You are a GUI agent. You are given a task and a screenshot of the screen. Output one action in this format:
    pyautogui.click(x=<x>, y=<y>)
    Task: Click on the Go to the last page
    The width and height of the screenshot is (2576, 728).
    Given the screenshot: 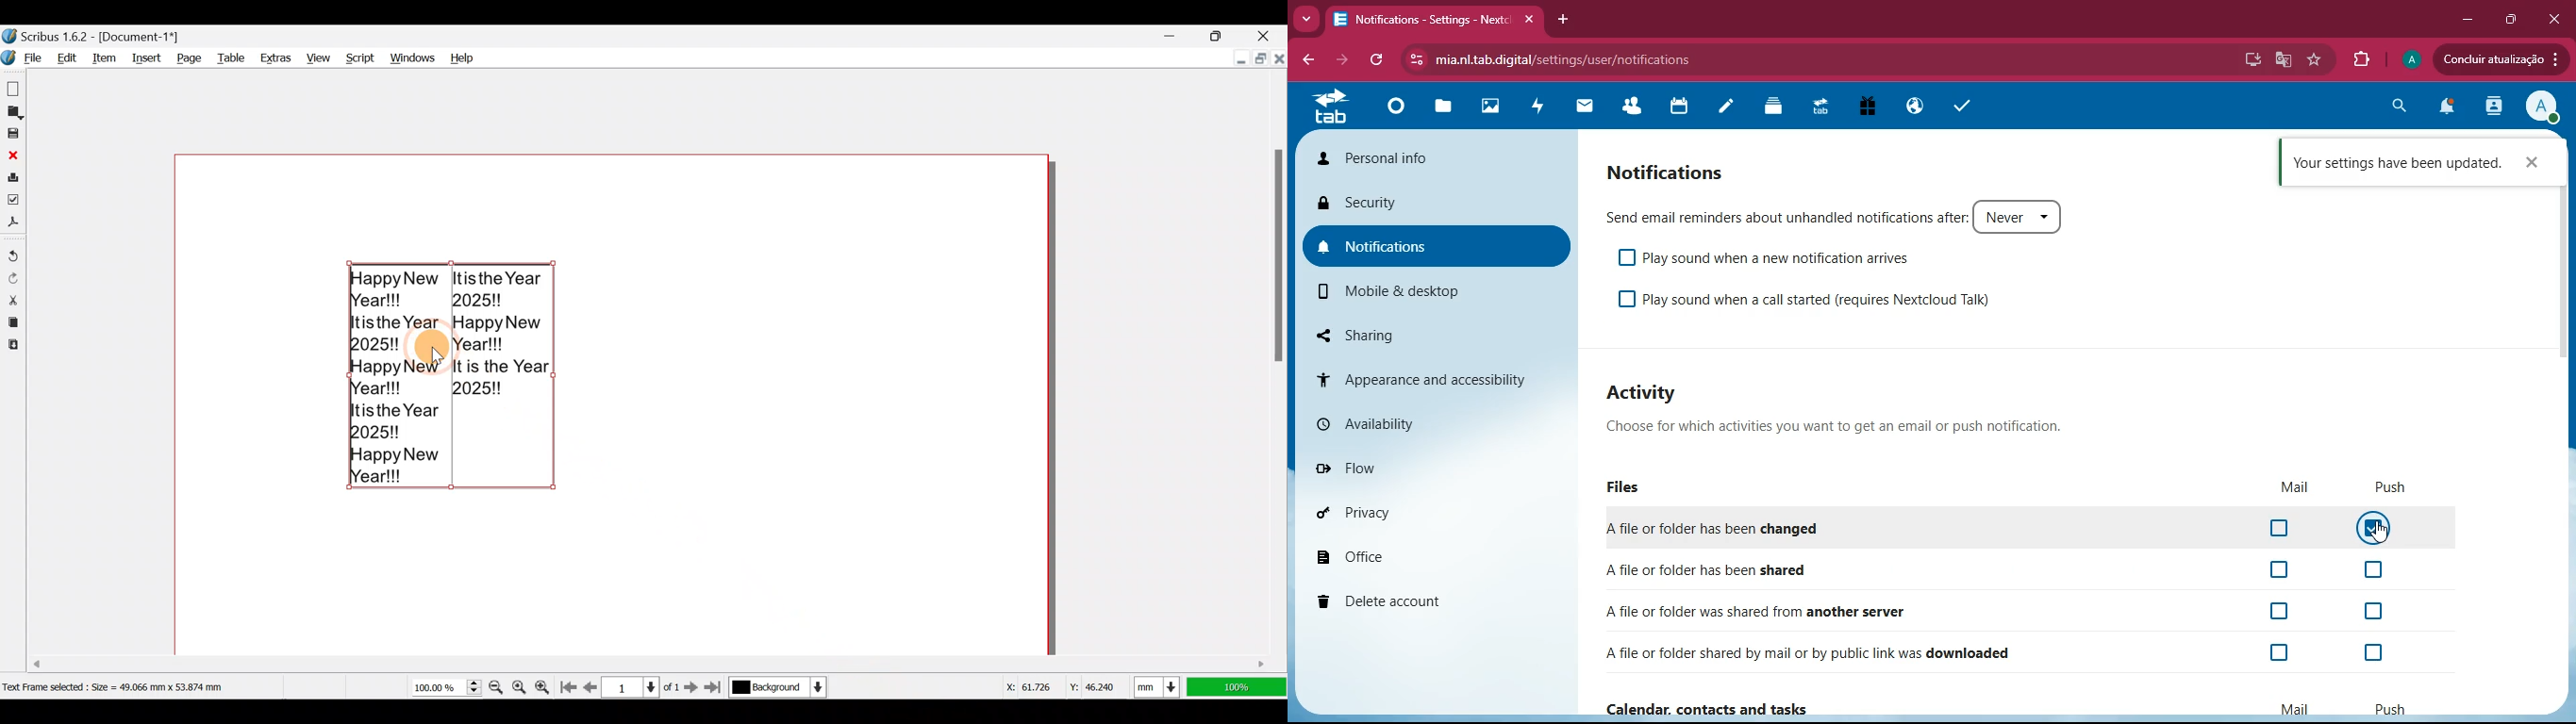 What is the action you would take?
    pyautogui.click(x=716, y=688)
    